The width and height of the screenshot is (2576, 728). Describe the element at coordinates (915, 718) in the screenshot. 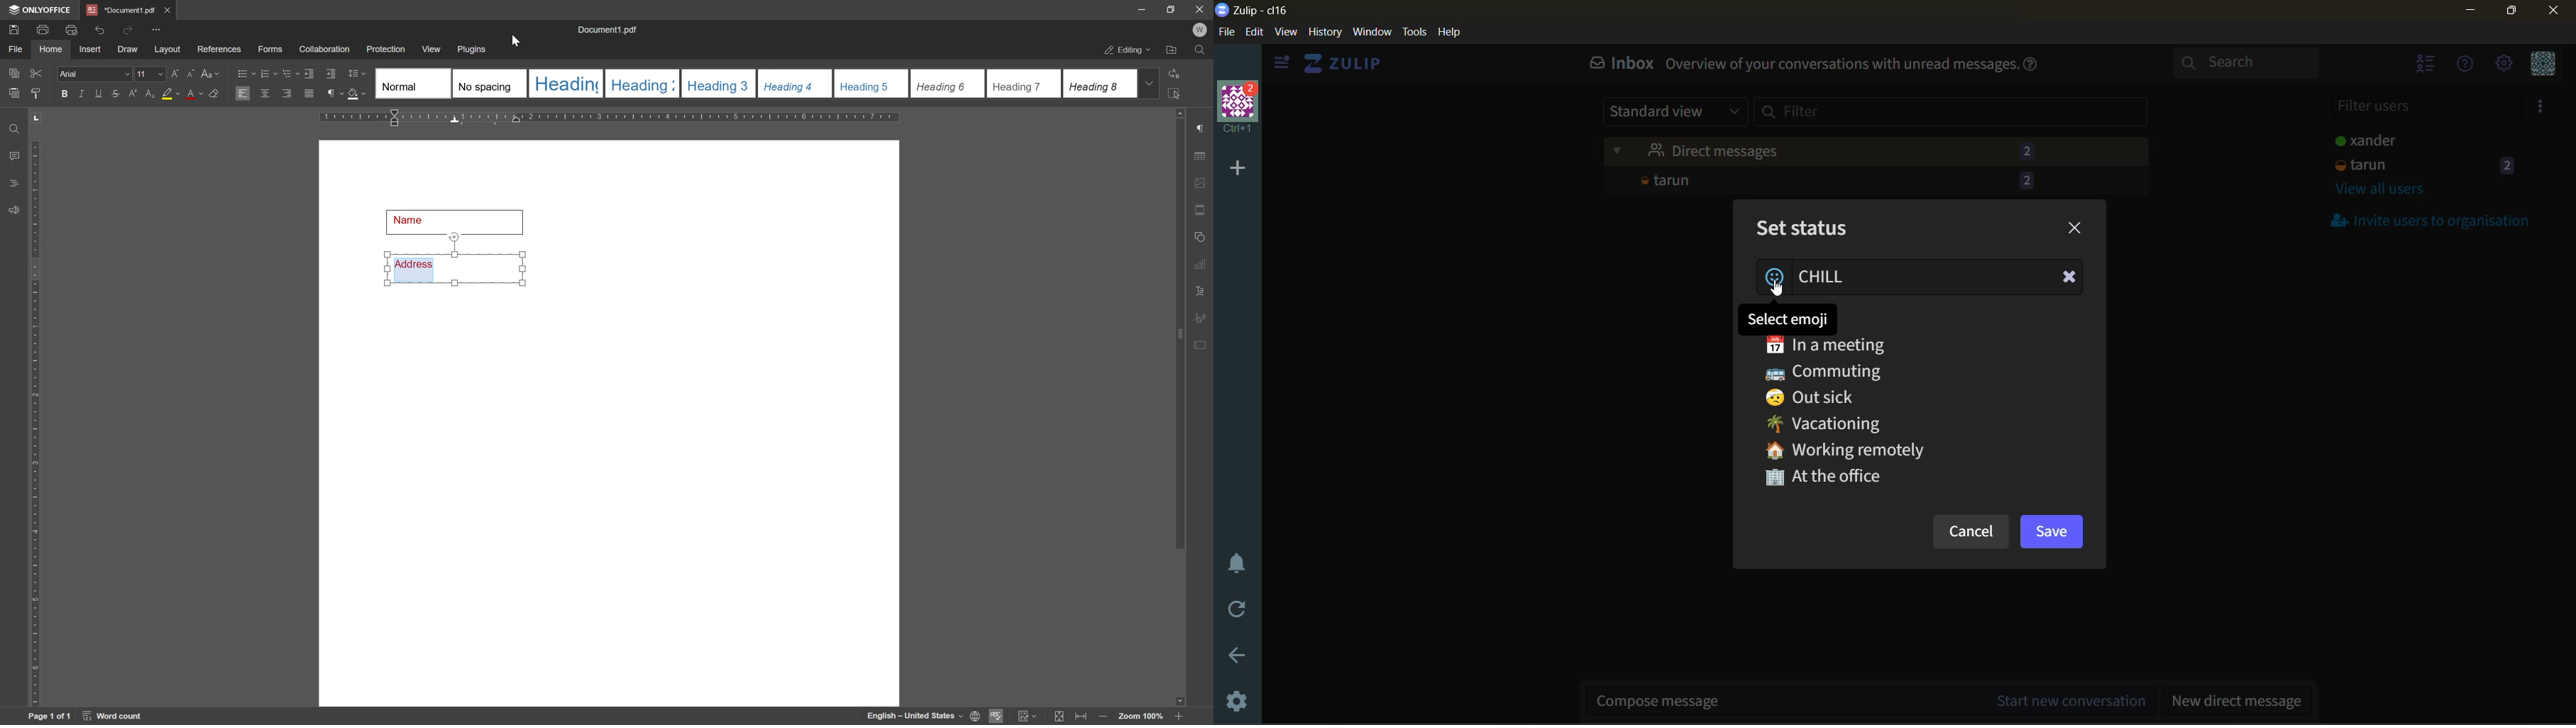

I see `english-united states` at that location.